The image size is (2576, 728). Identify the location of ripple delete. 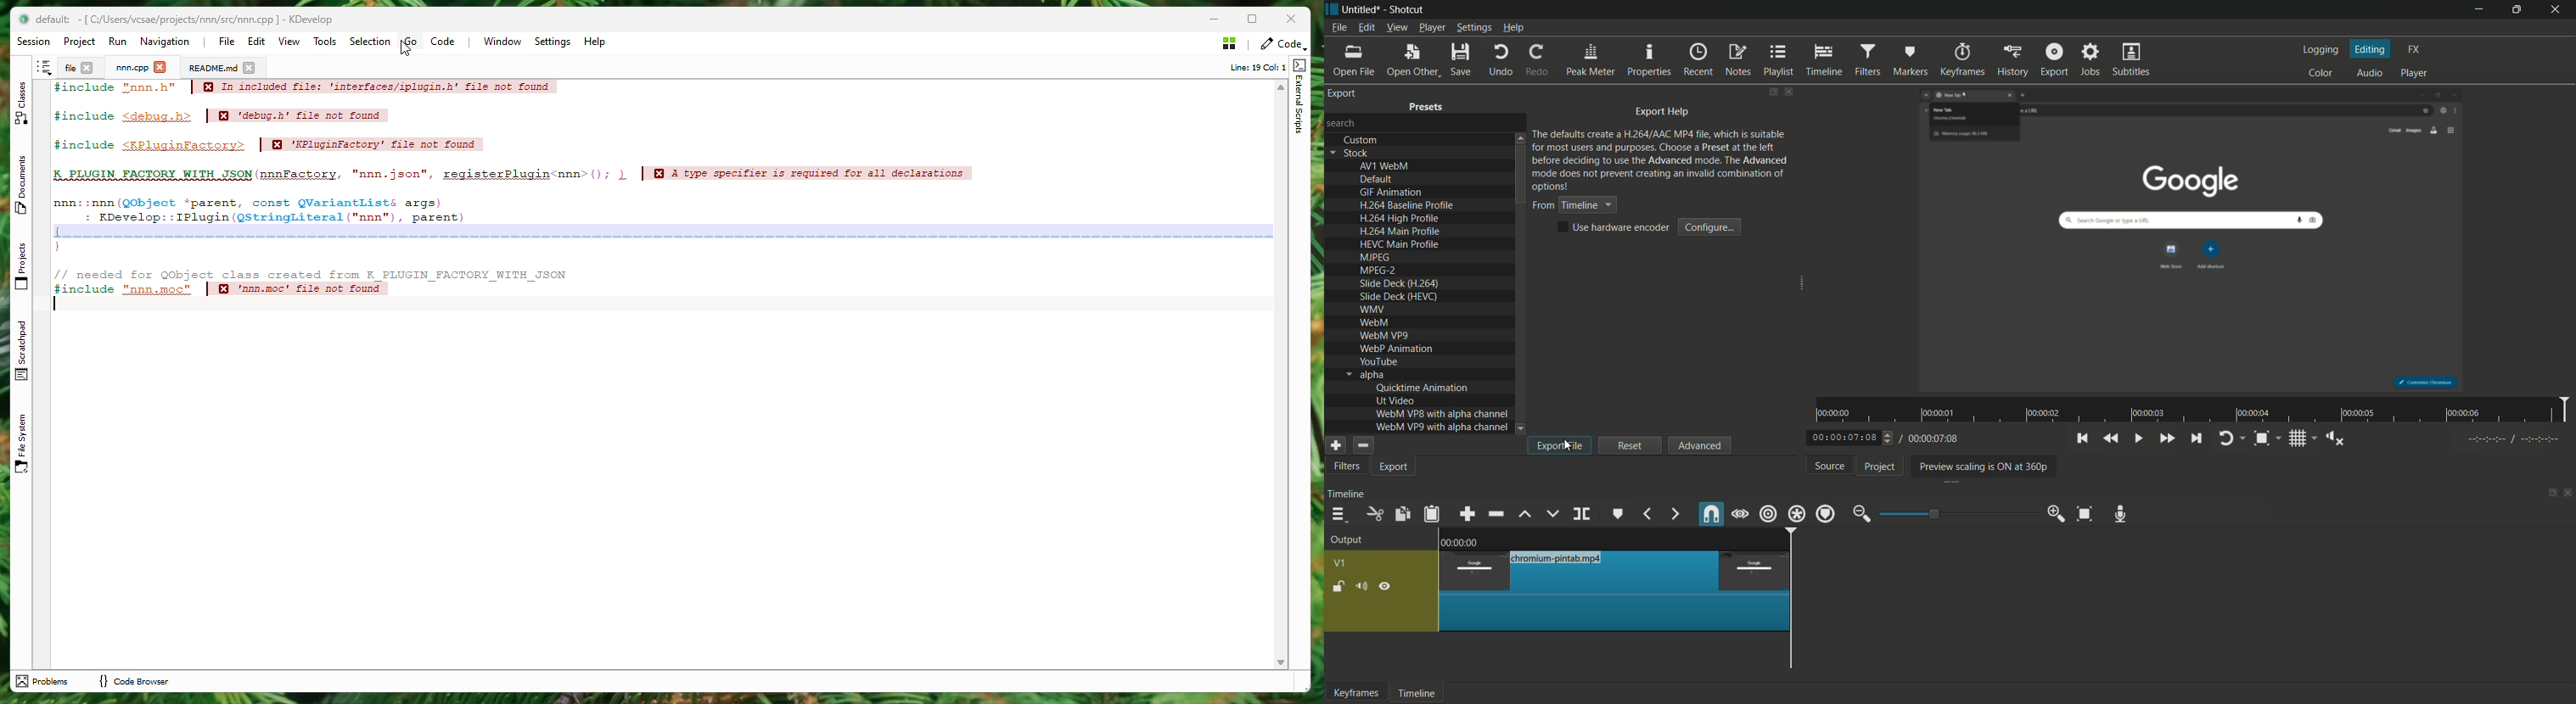
(1498, 514).